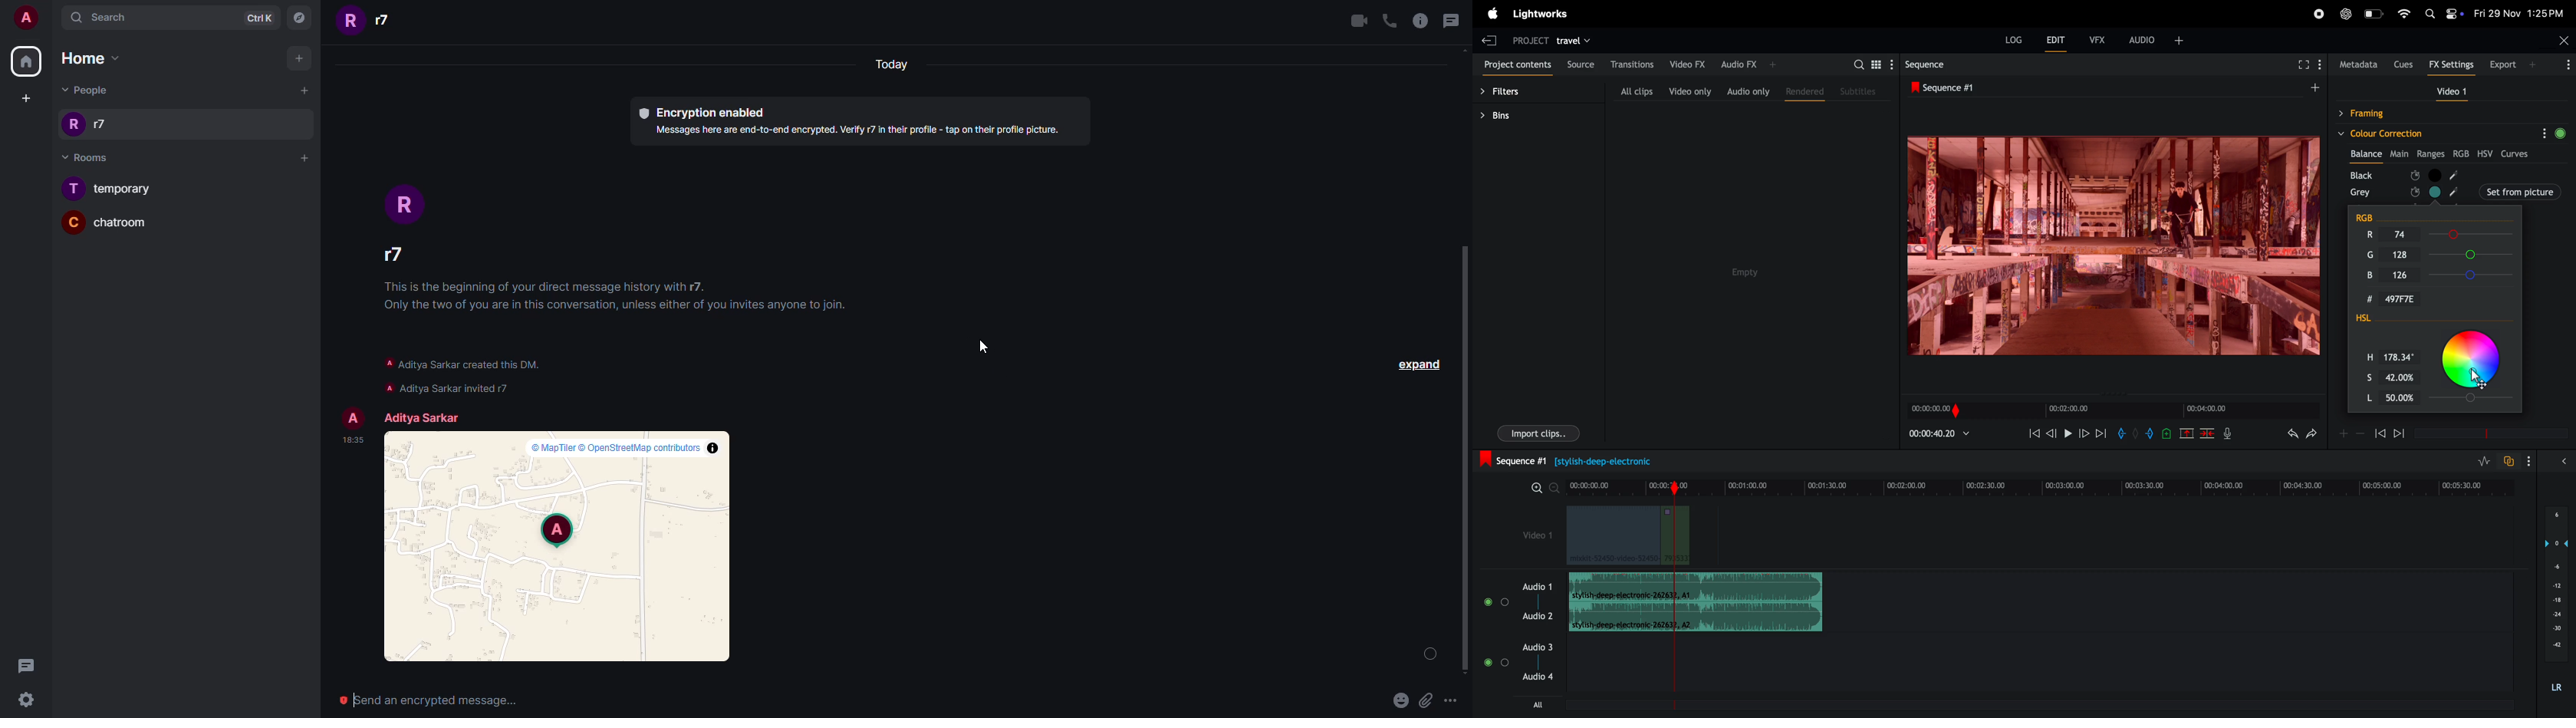 The image size is (2576, 728). I want to click on wifi, so click(2404, 14).